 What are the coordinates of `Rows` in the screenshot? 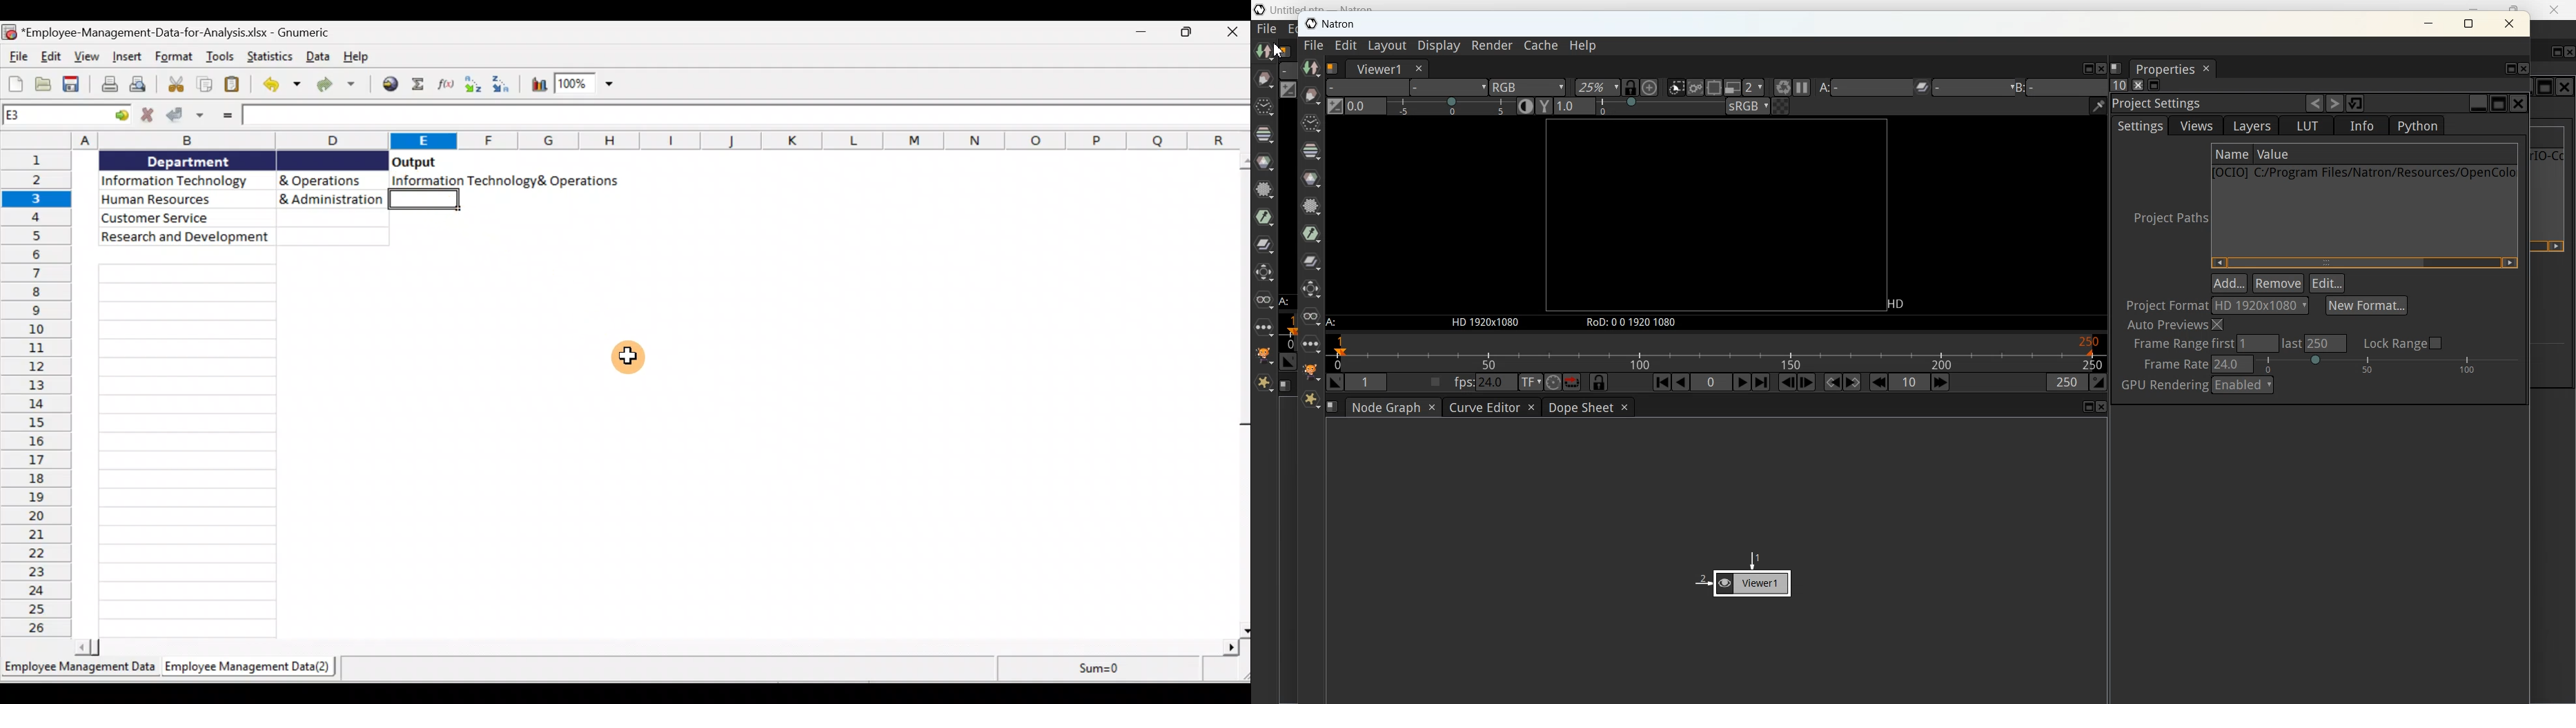 It's located at (38, 394).